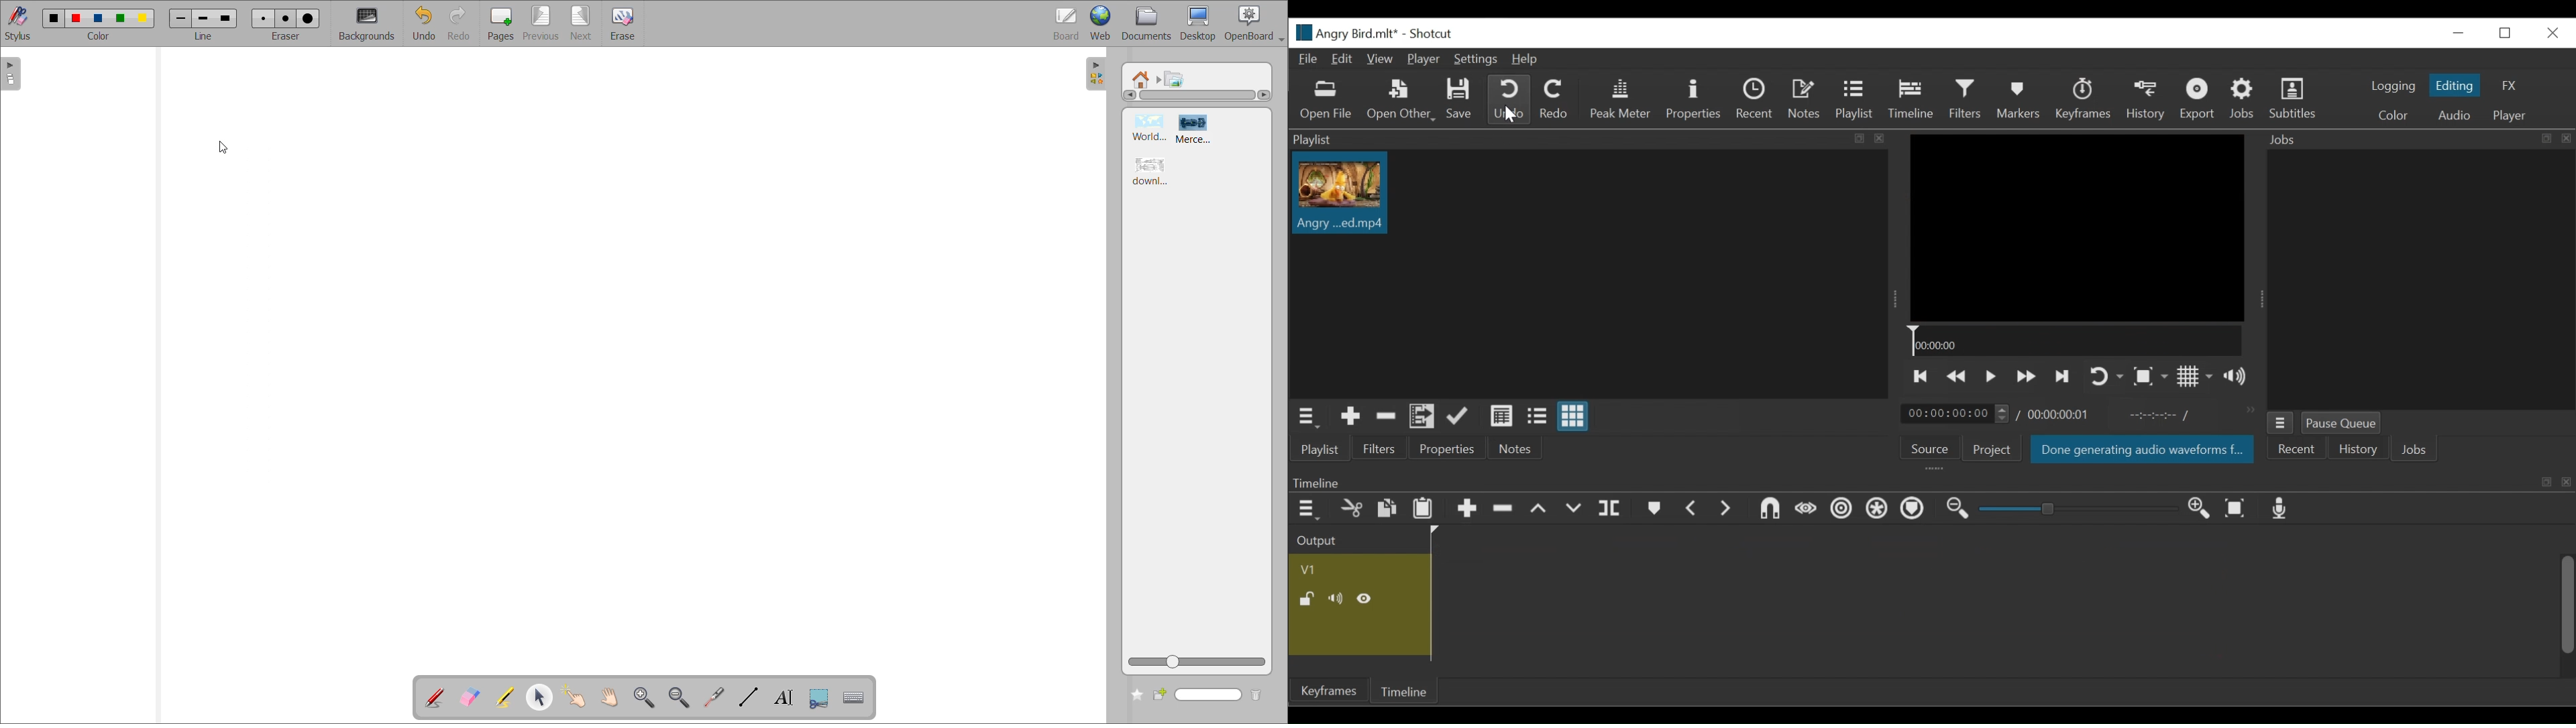 The height and width of the screenshot is (728, 2576). I want to click on In point, so click(2158, 416).